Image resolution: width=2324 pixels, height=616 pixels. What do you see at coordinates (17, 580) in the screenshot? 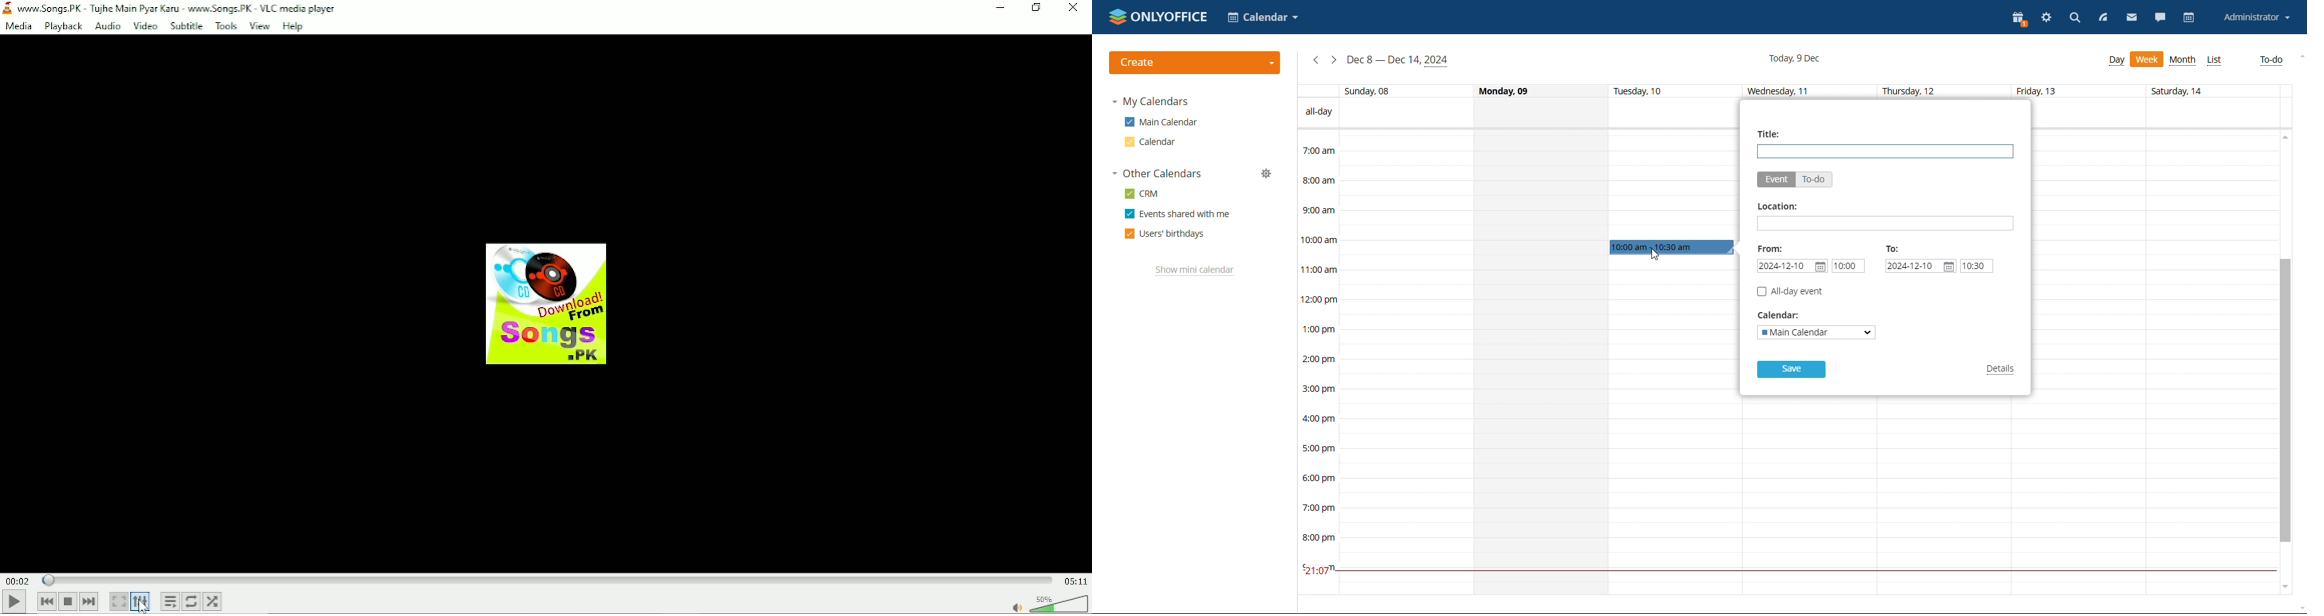
I see `Elapsed time` at bounding box center [17, 580].